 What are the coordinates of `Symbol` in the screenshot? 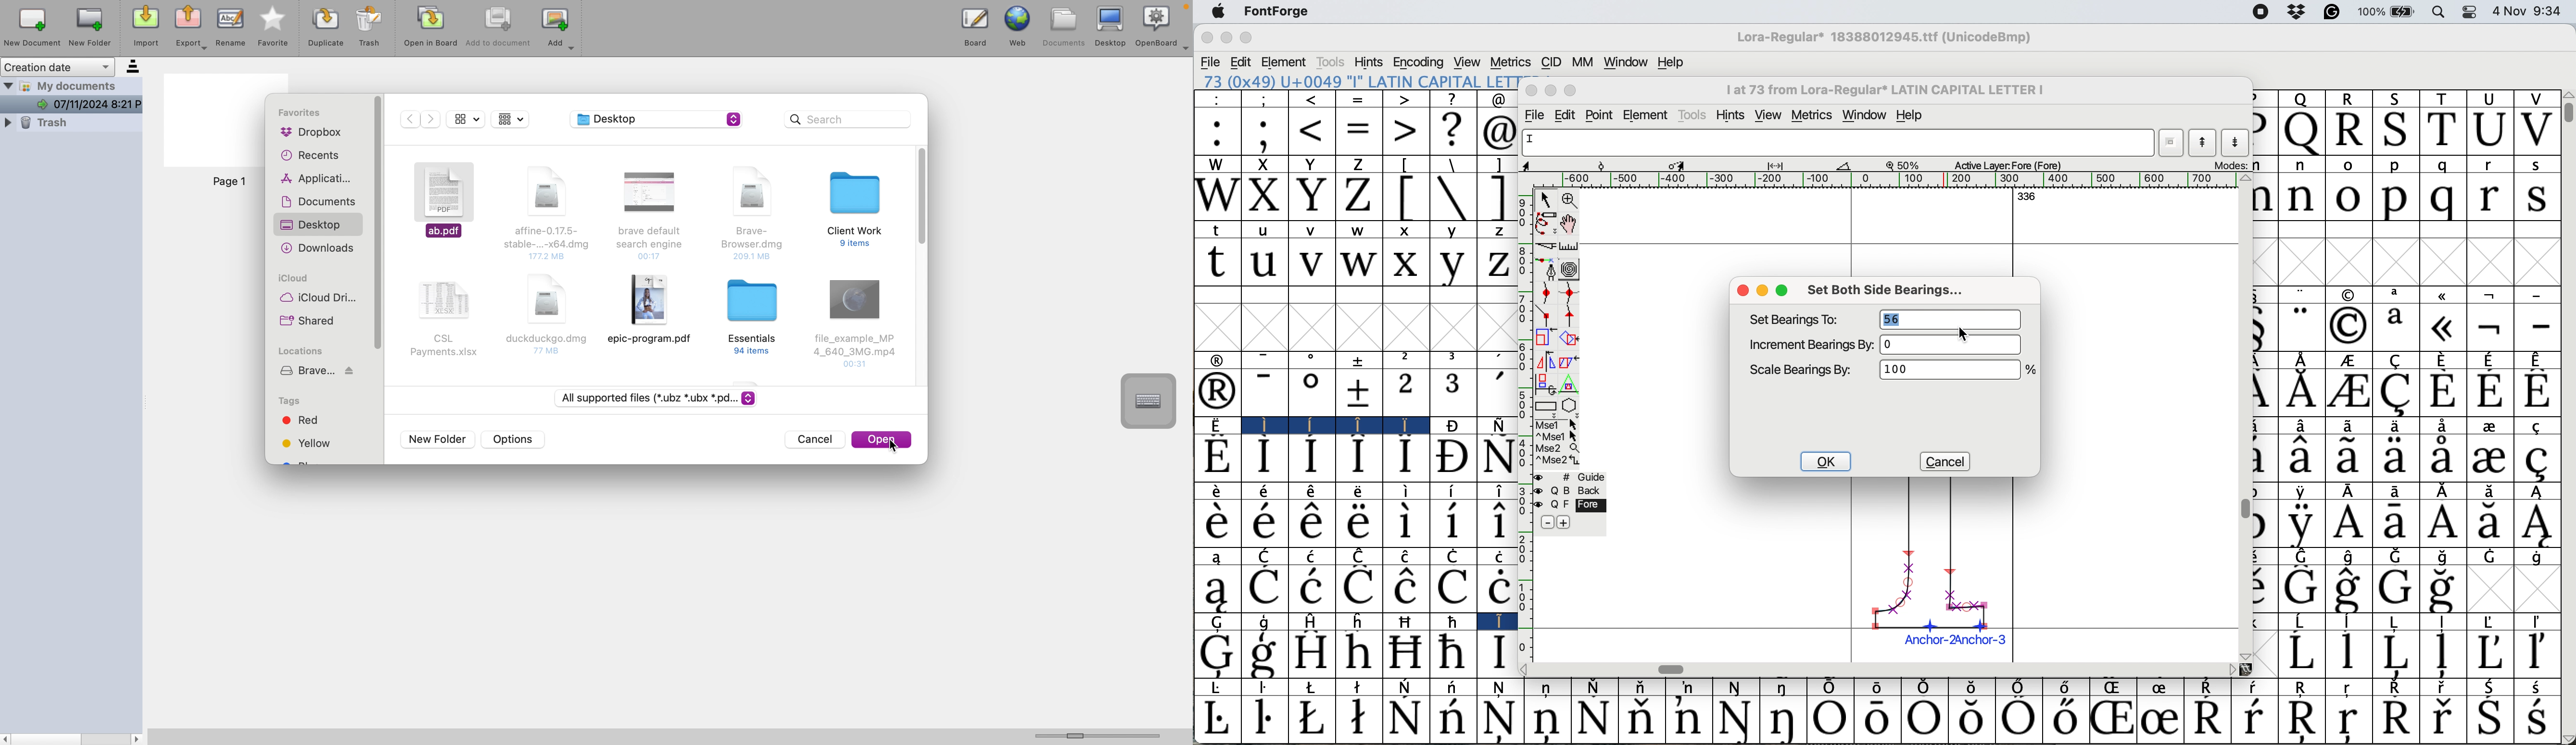 It's located at (1593, 686).